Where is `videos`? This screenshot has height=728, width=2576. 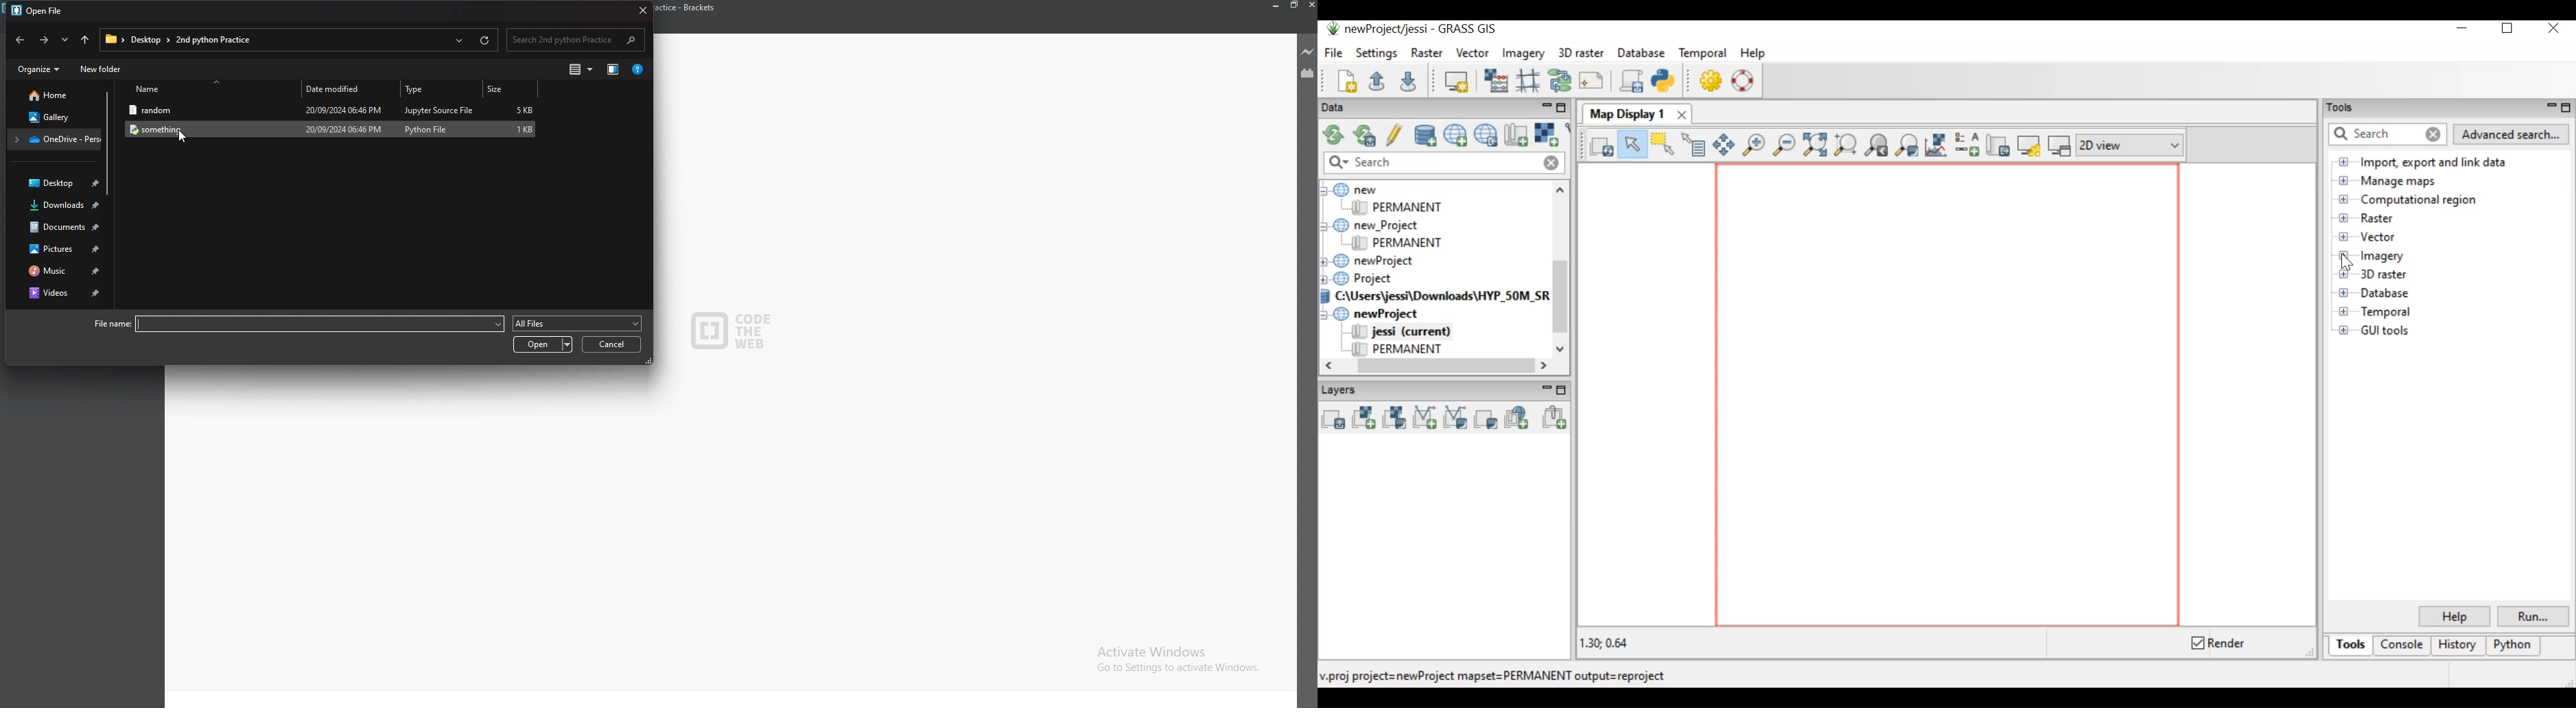
videos is located at coordinates (60, 292).